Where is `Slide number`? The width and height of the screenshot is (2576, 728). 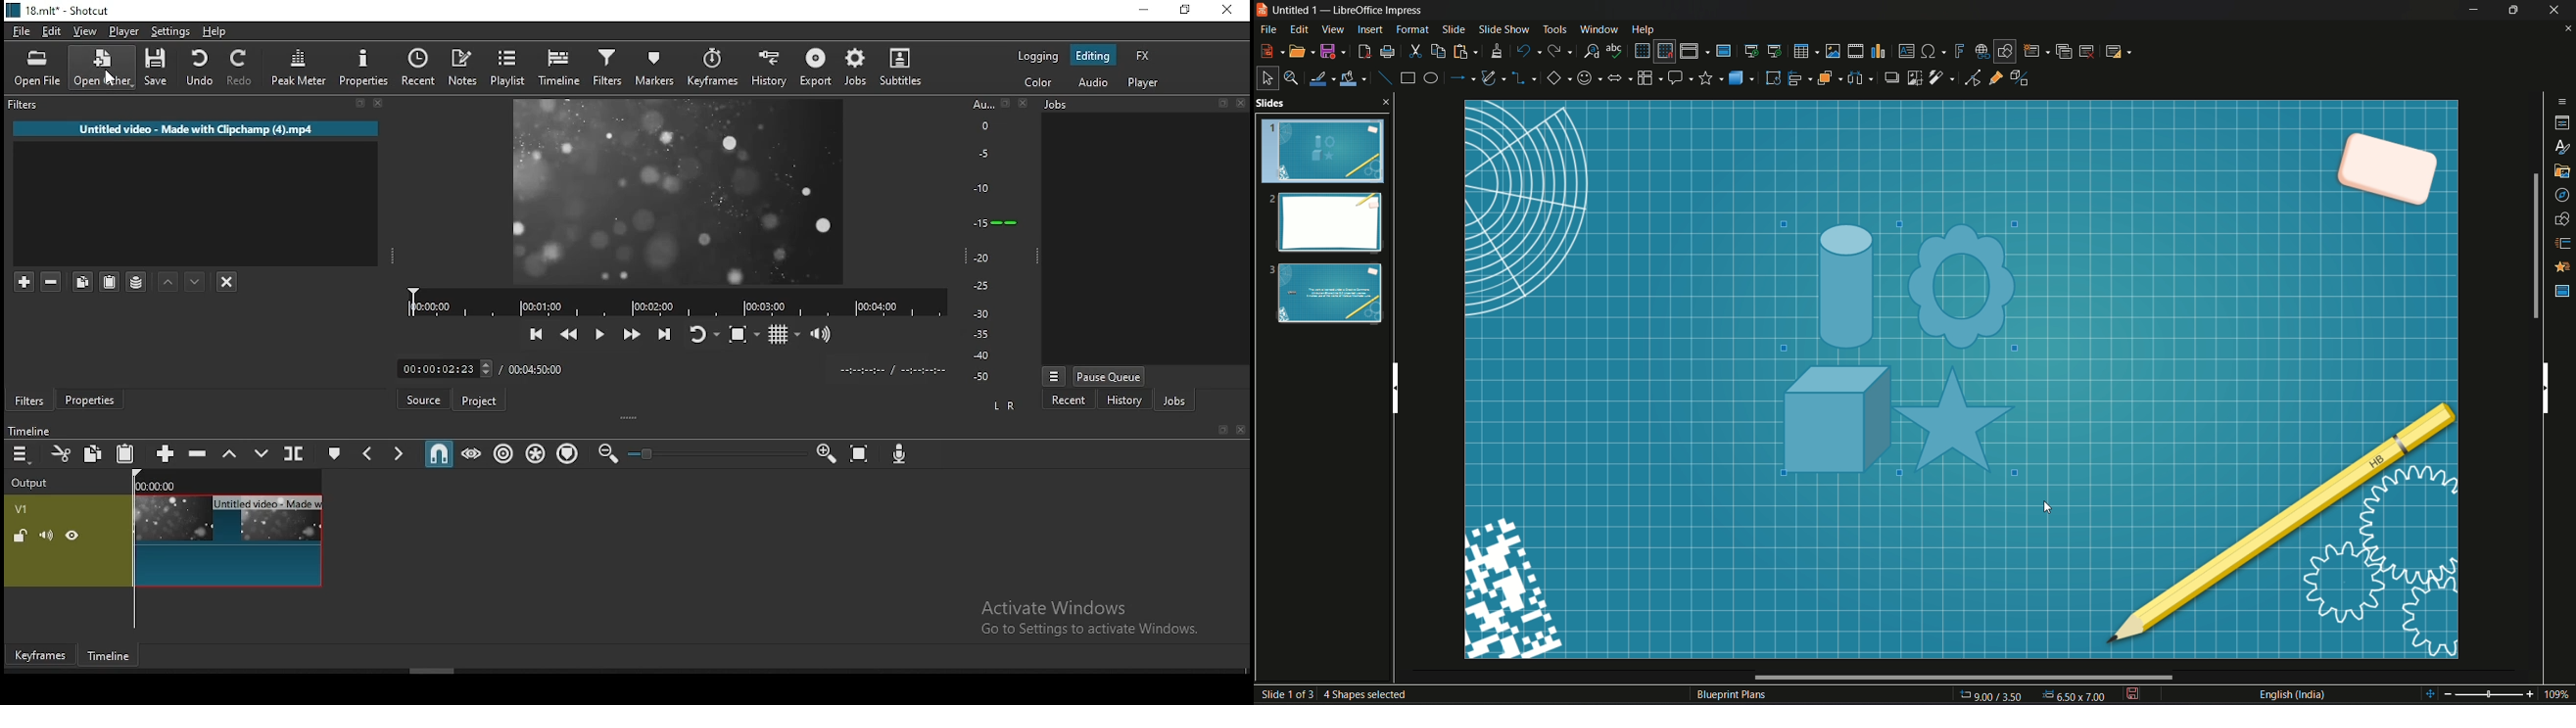 Slide number is located at coordinates (1340, 693).